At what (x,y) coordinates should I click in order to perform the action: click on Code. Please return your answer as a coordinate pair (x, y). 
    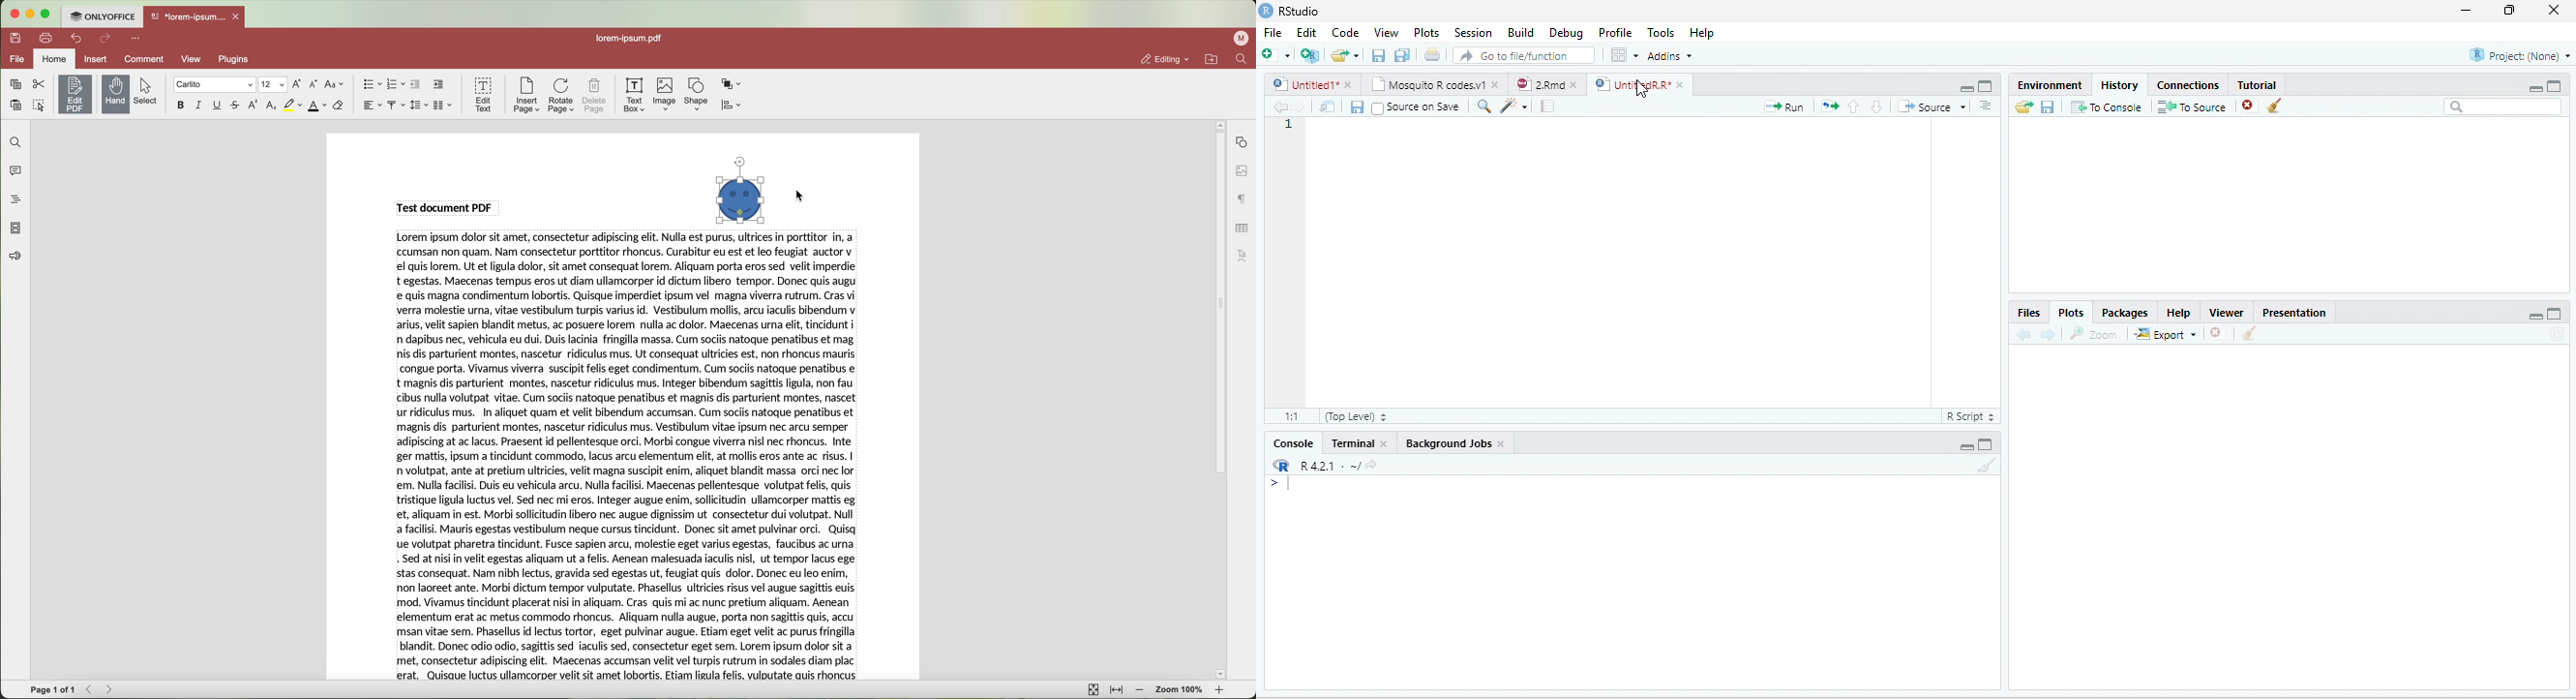
    Looking at the image, I should click on (1344, 32).